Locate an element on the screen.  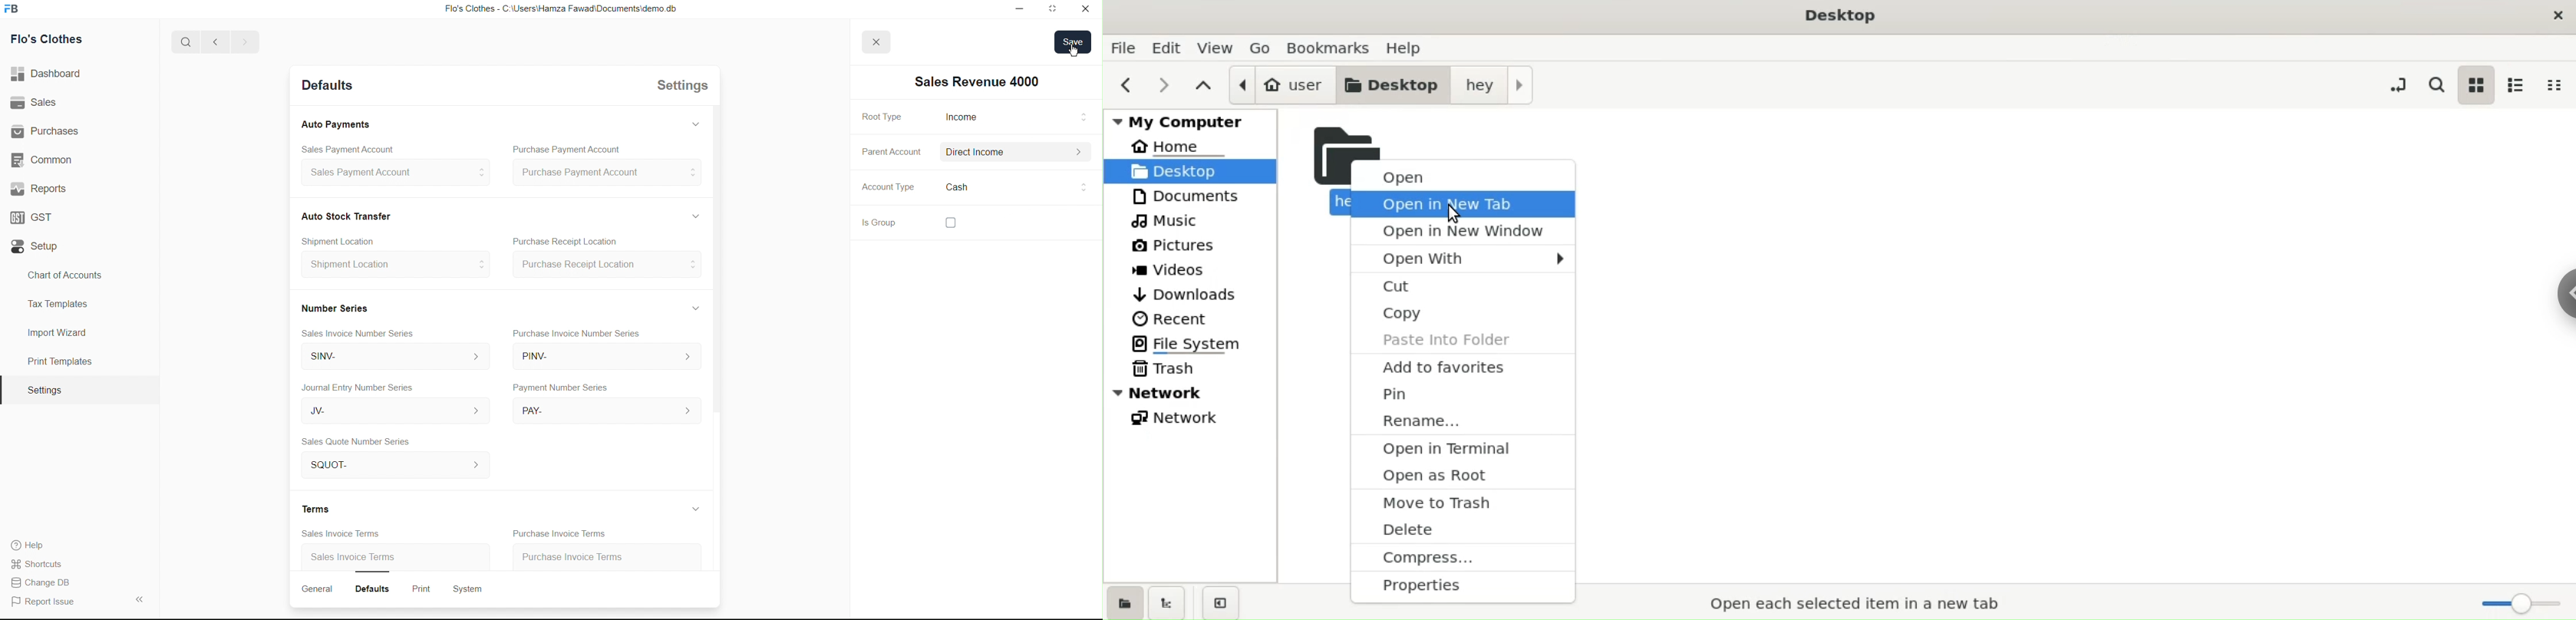
Purchase Payment Account is located at coordinates (562, 150).